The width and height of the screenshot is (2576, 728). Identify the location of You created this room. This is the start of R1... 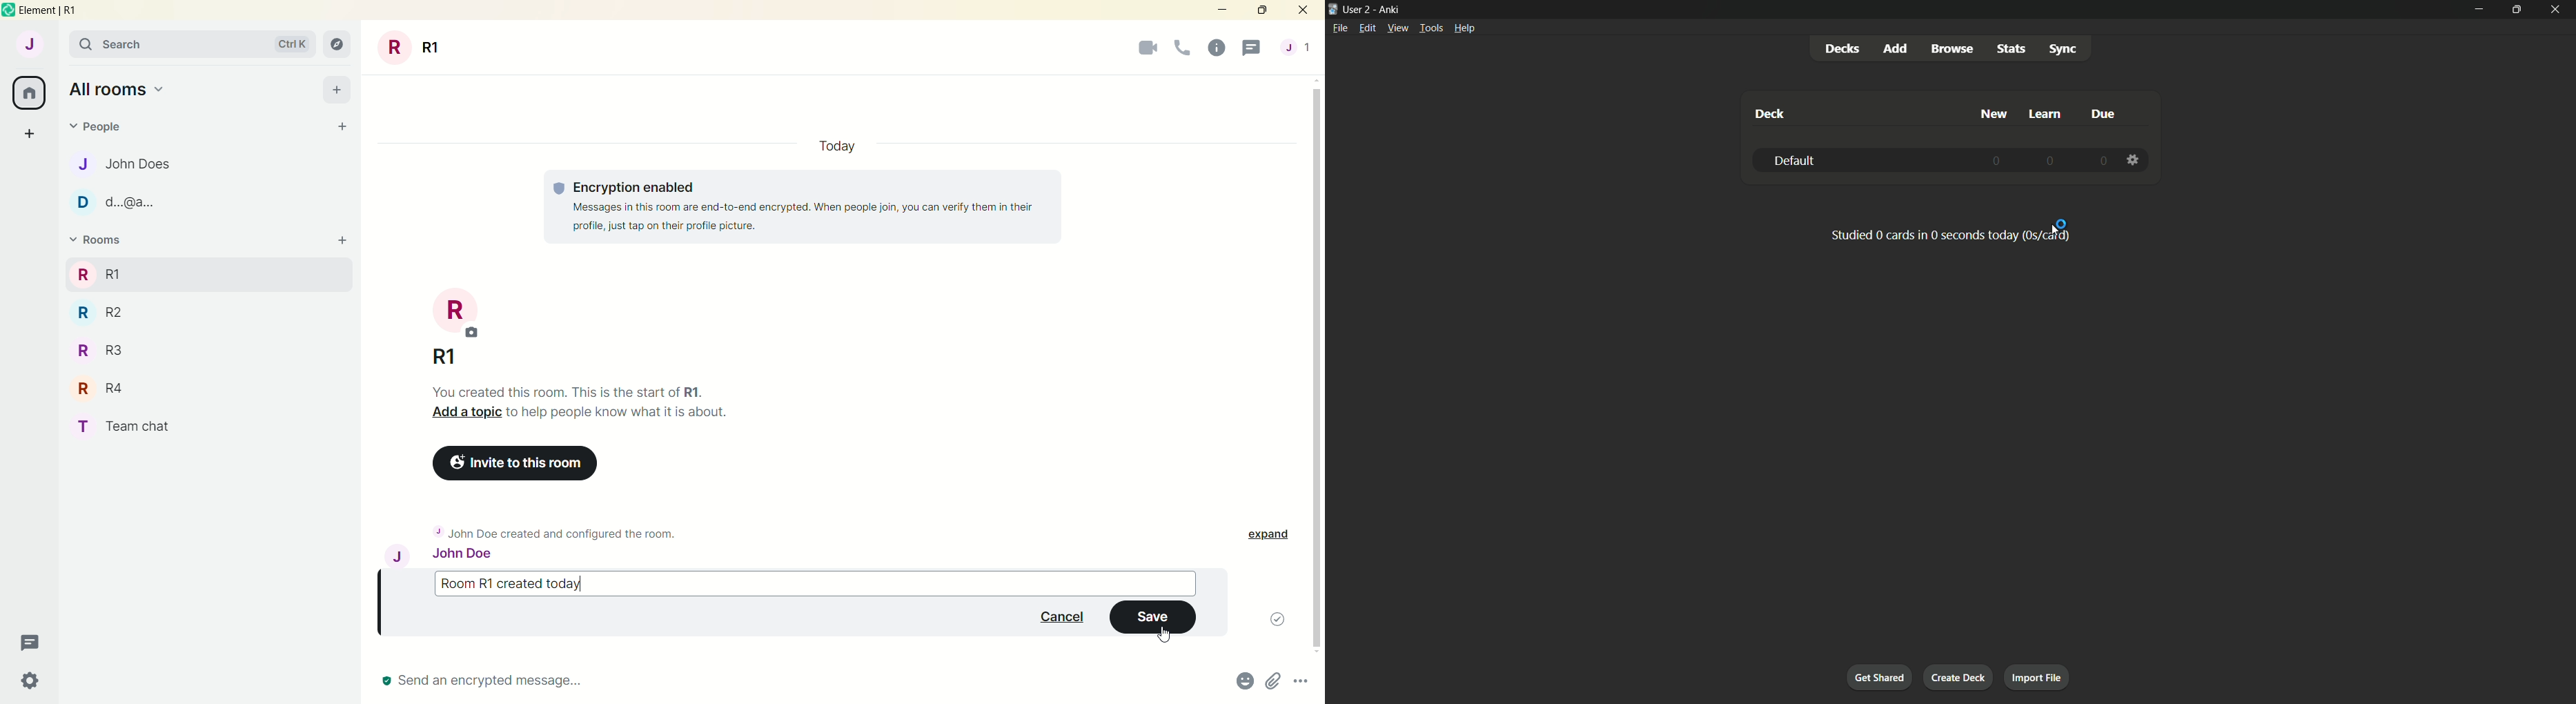
(577, 390).